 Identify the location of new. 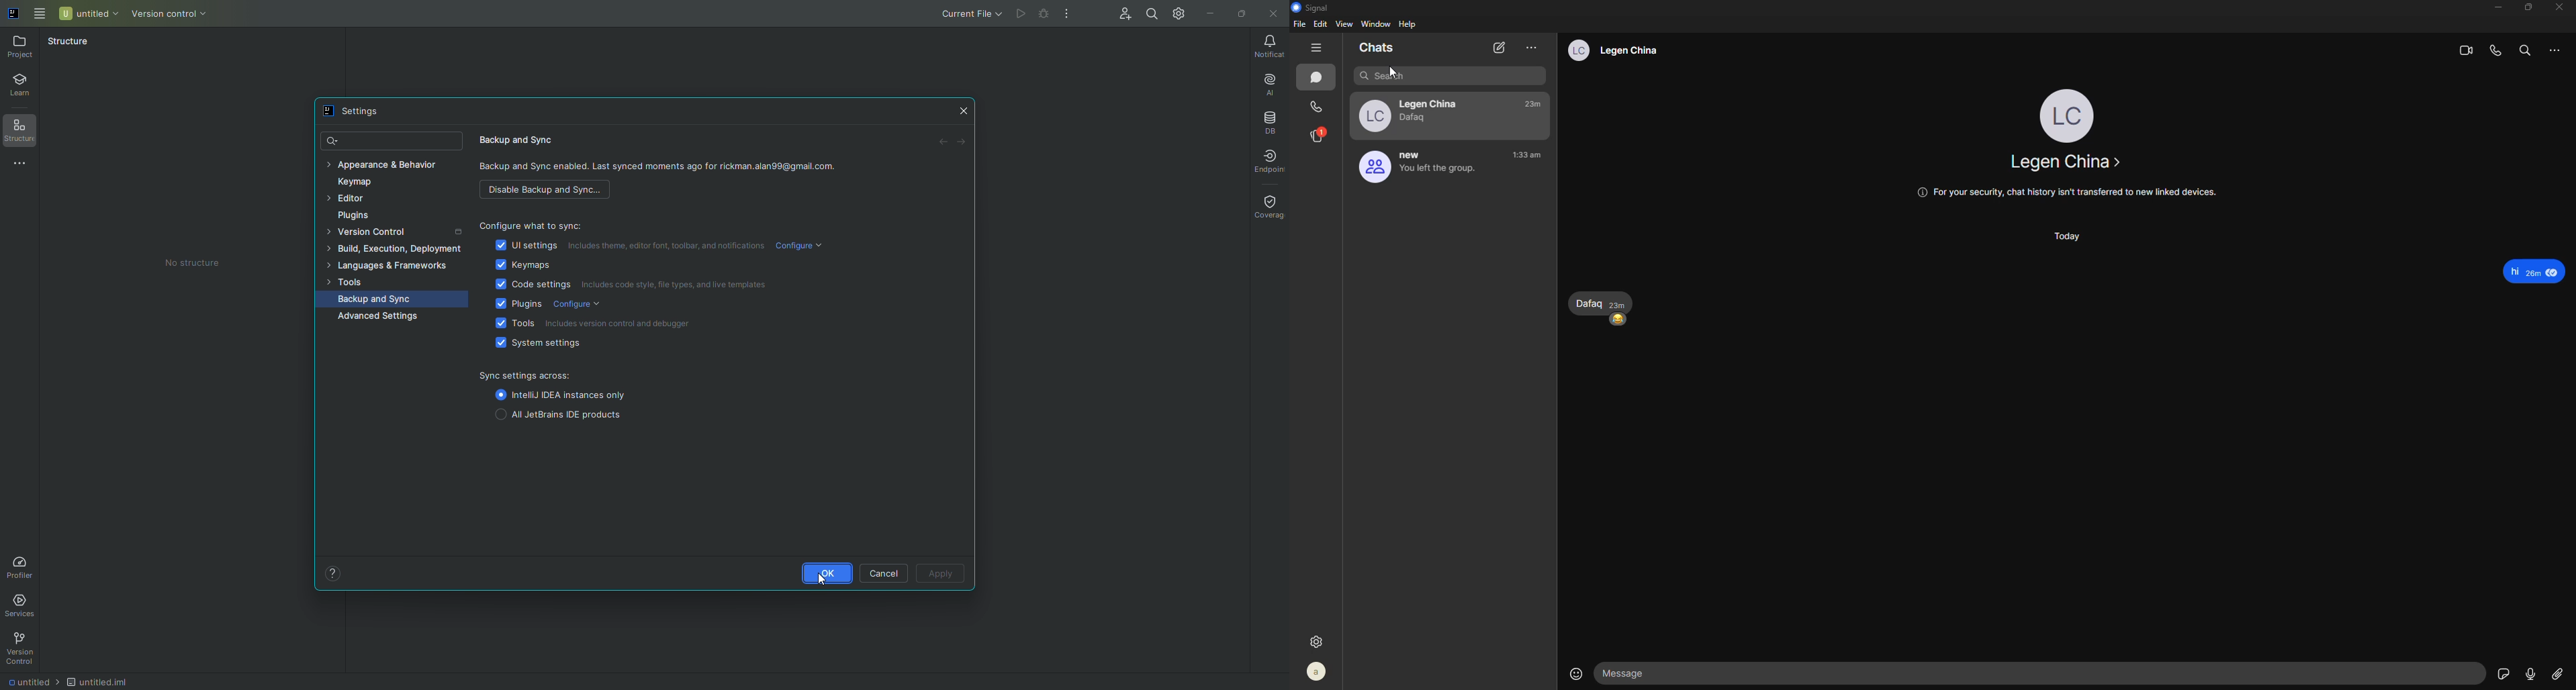
(1417, 152).